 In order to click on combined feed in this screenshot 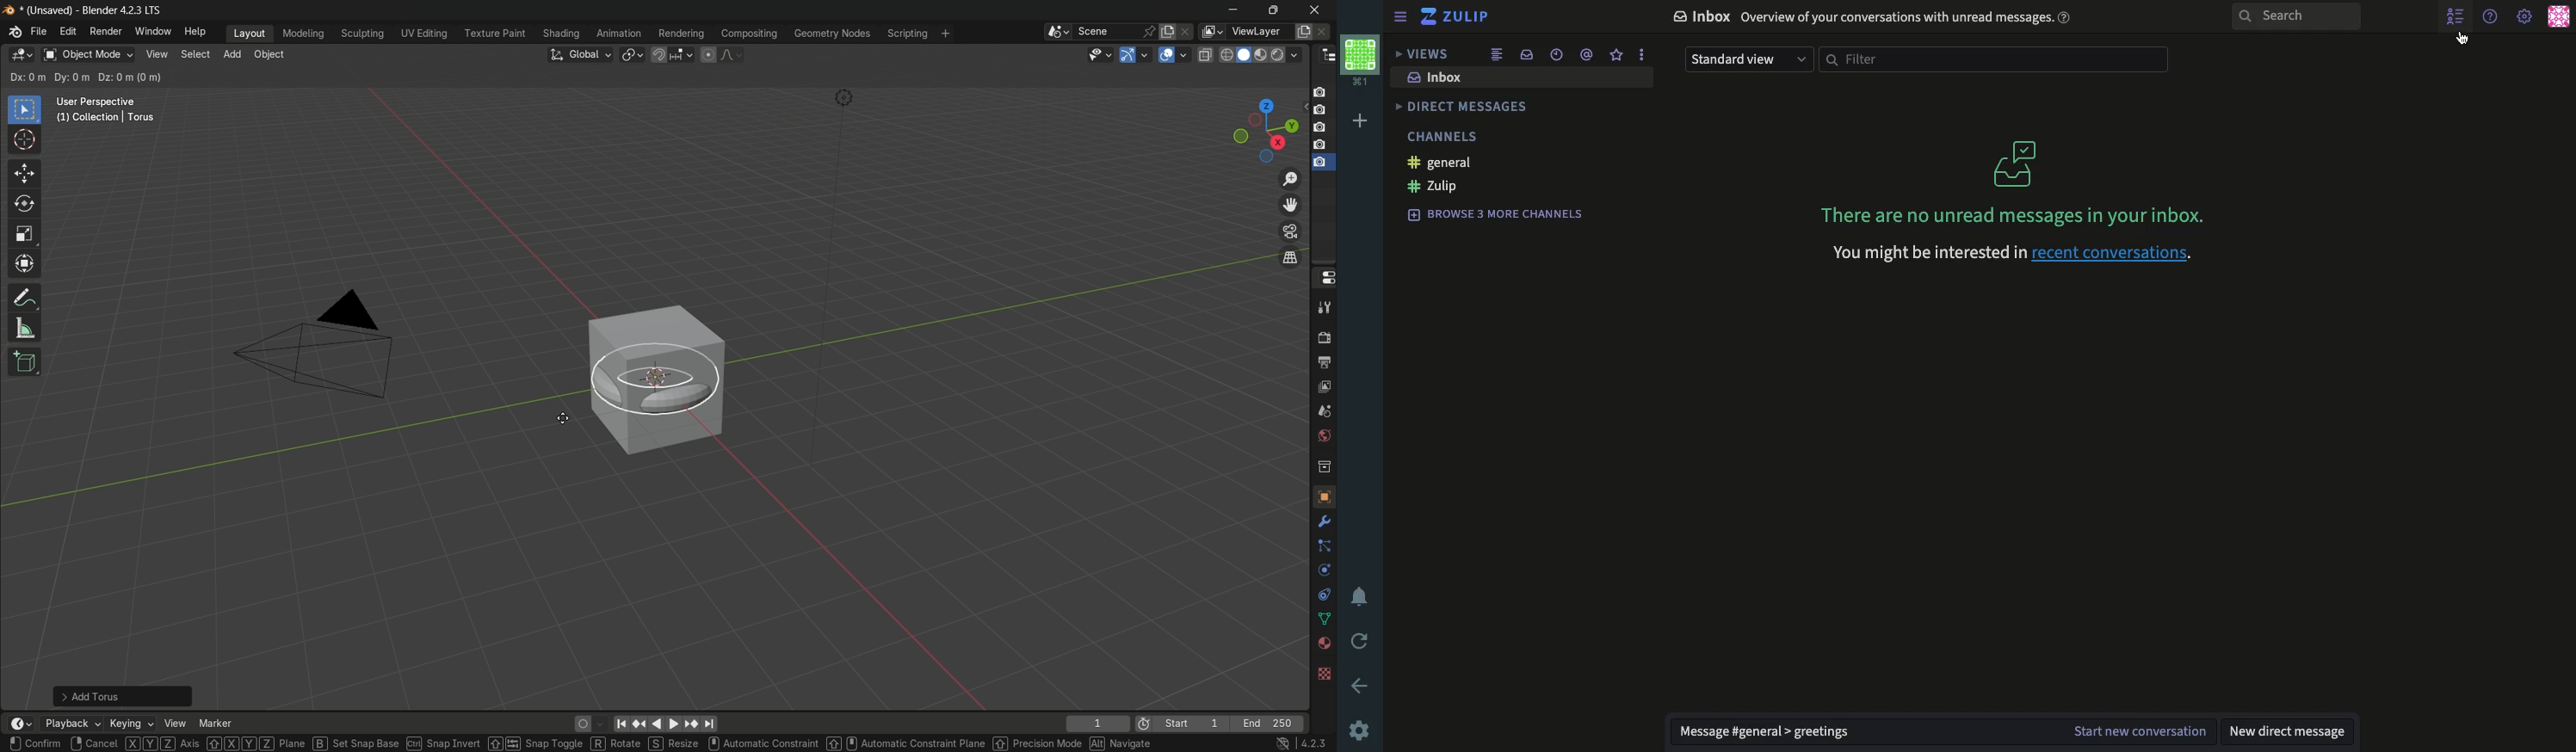, I will do `click(1498, 54)`.